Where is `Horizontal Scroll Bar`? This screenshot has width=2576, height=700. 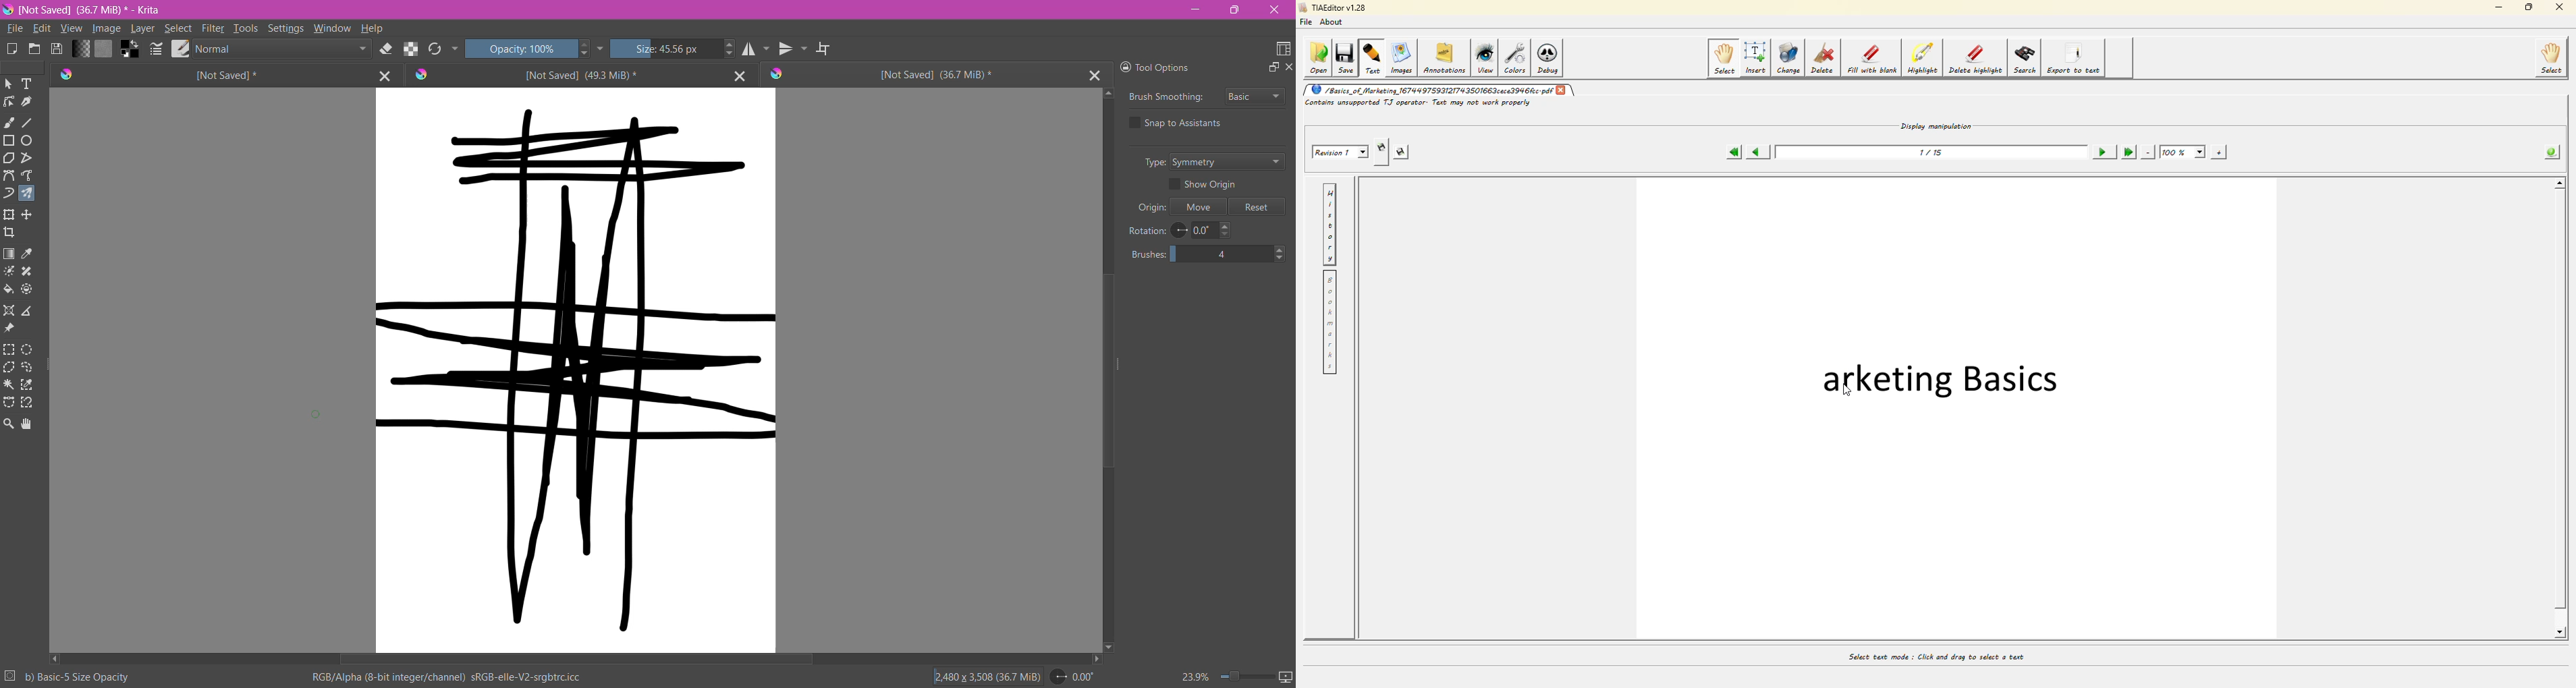 Horizontal Scroll Bar is located at coordinates (575, 660).